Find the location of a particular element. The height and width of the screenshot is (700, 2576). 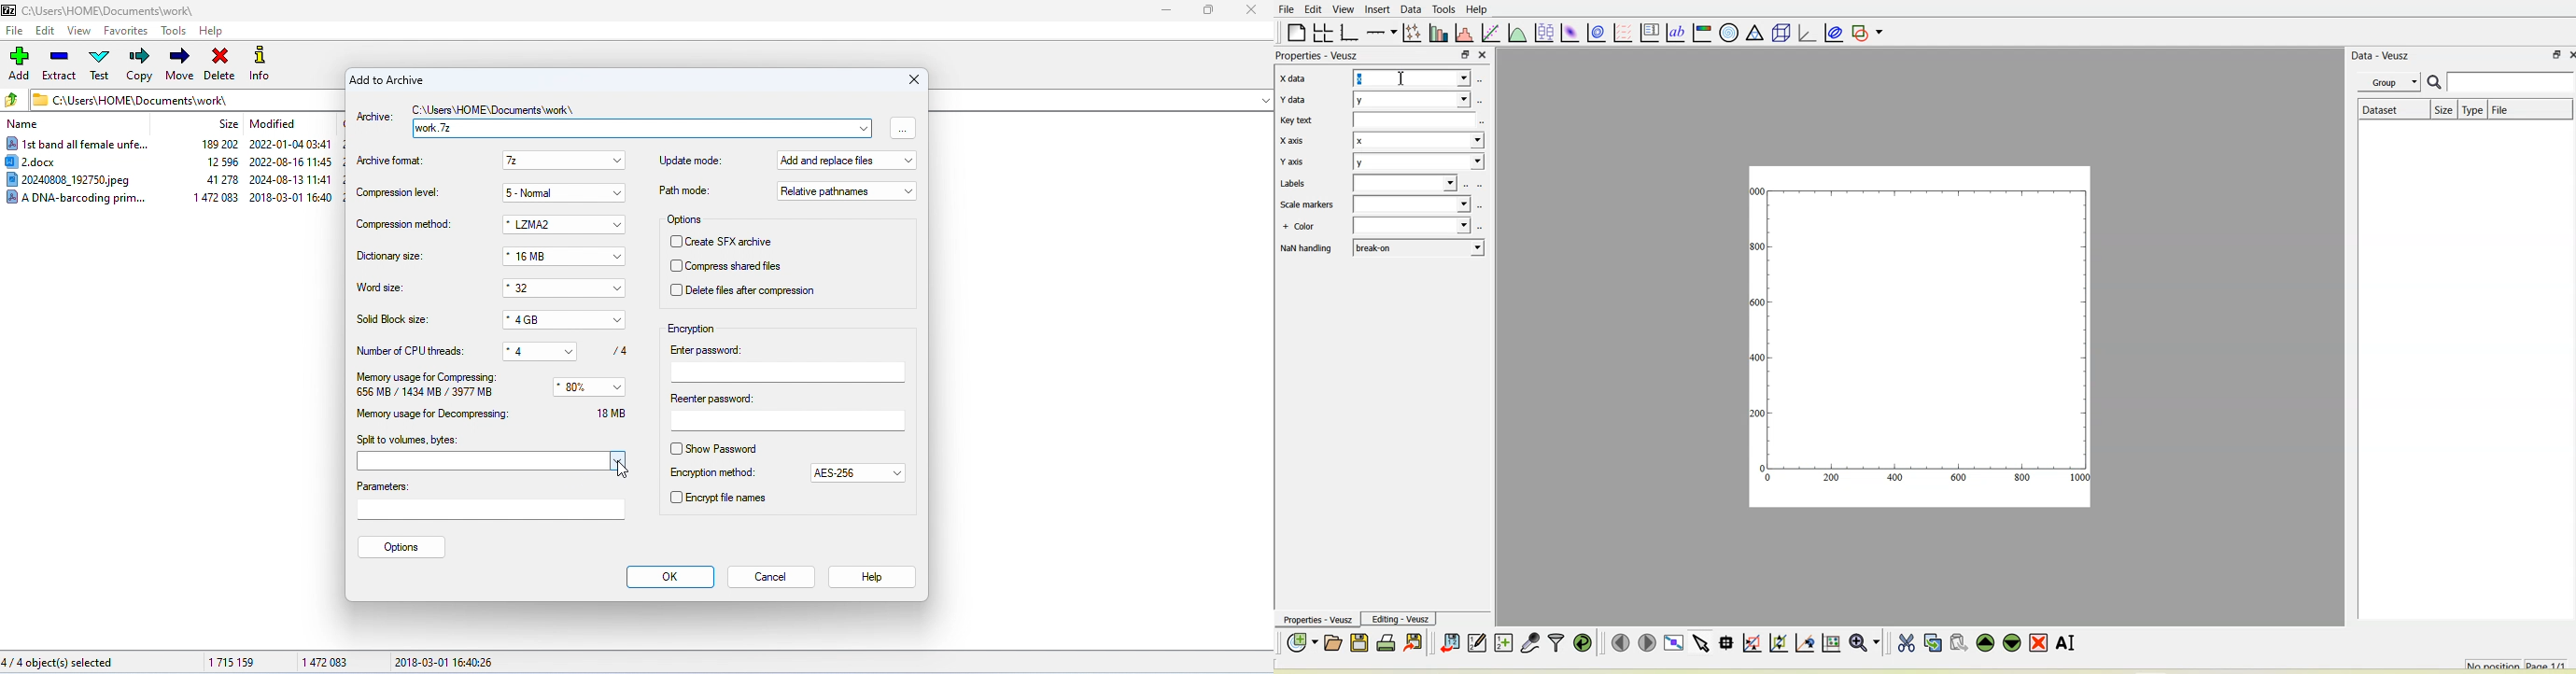

select using dataset browser is located at coordinates (1483, 121).